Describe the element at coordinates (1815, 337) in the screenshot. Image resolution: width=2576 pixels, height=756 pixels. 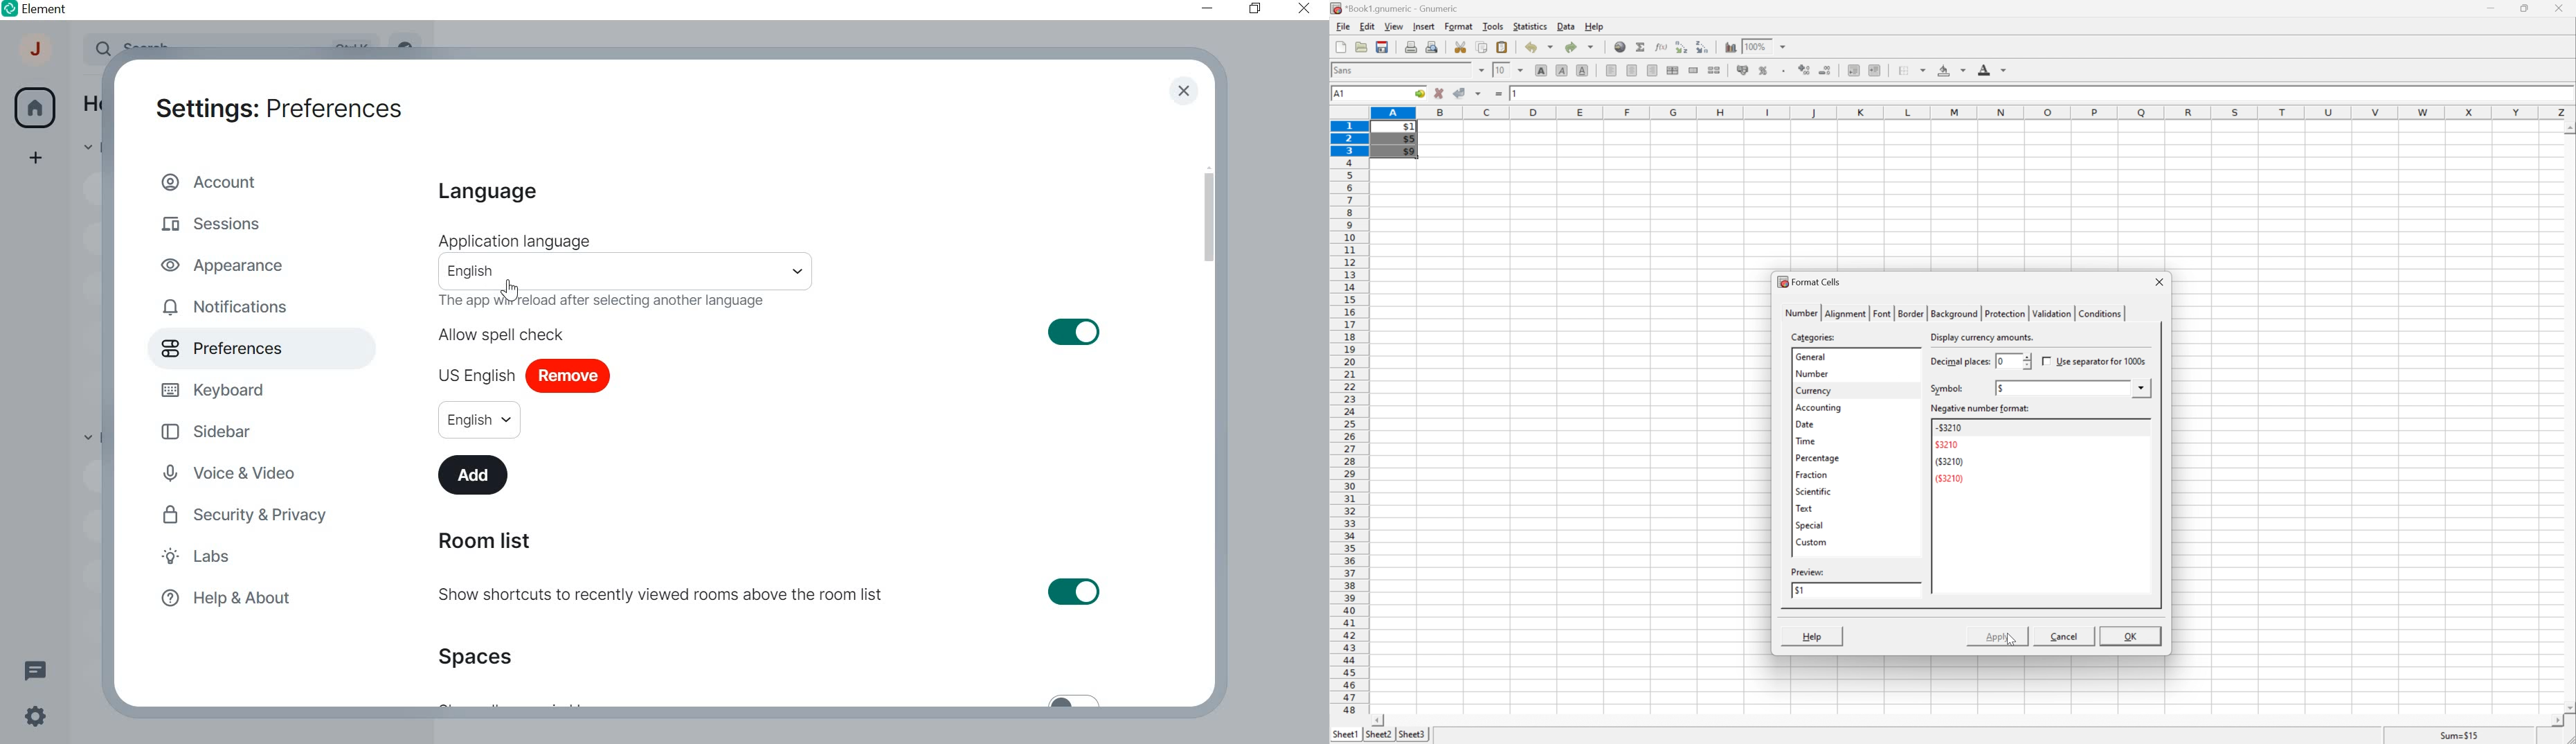
I see `categories` at that location.